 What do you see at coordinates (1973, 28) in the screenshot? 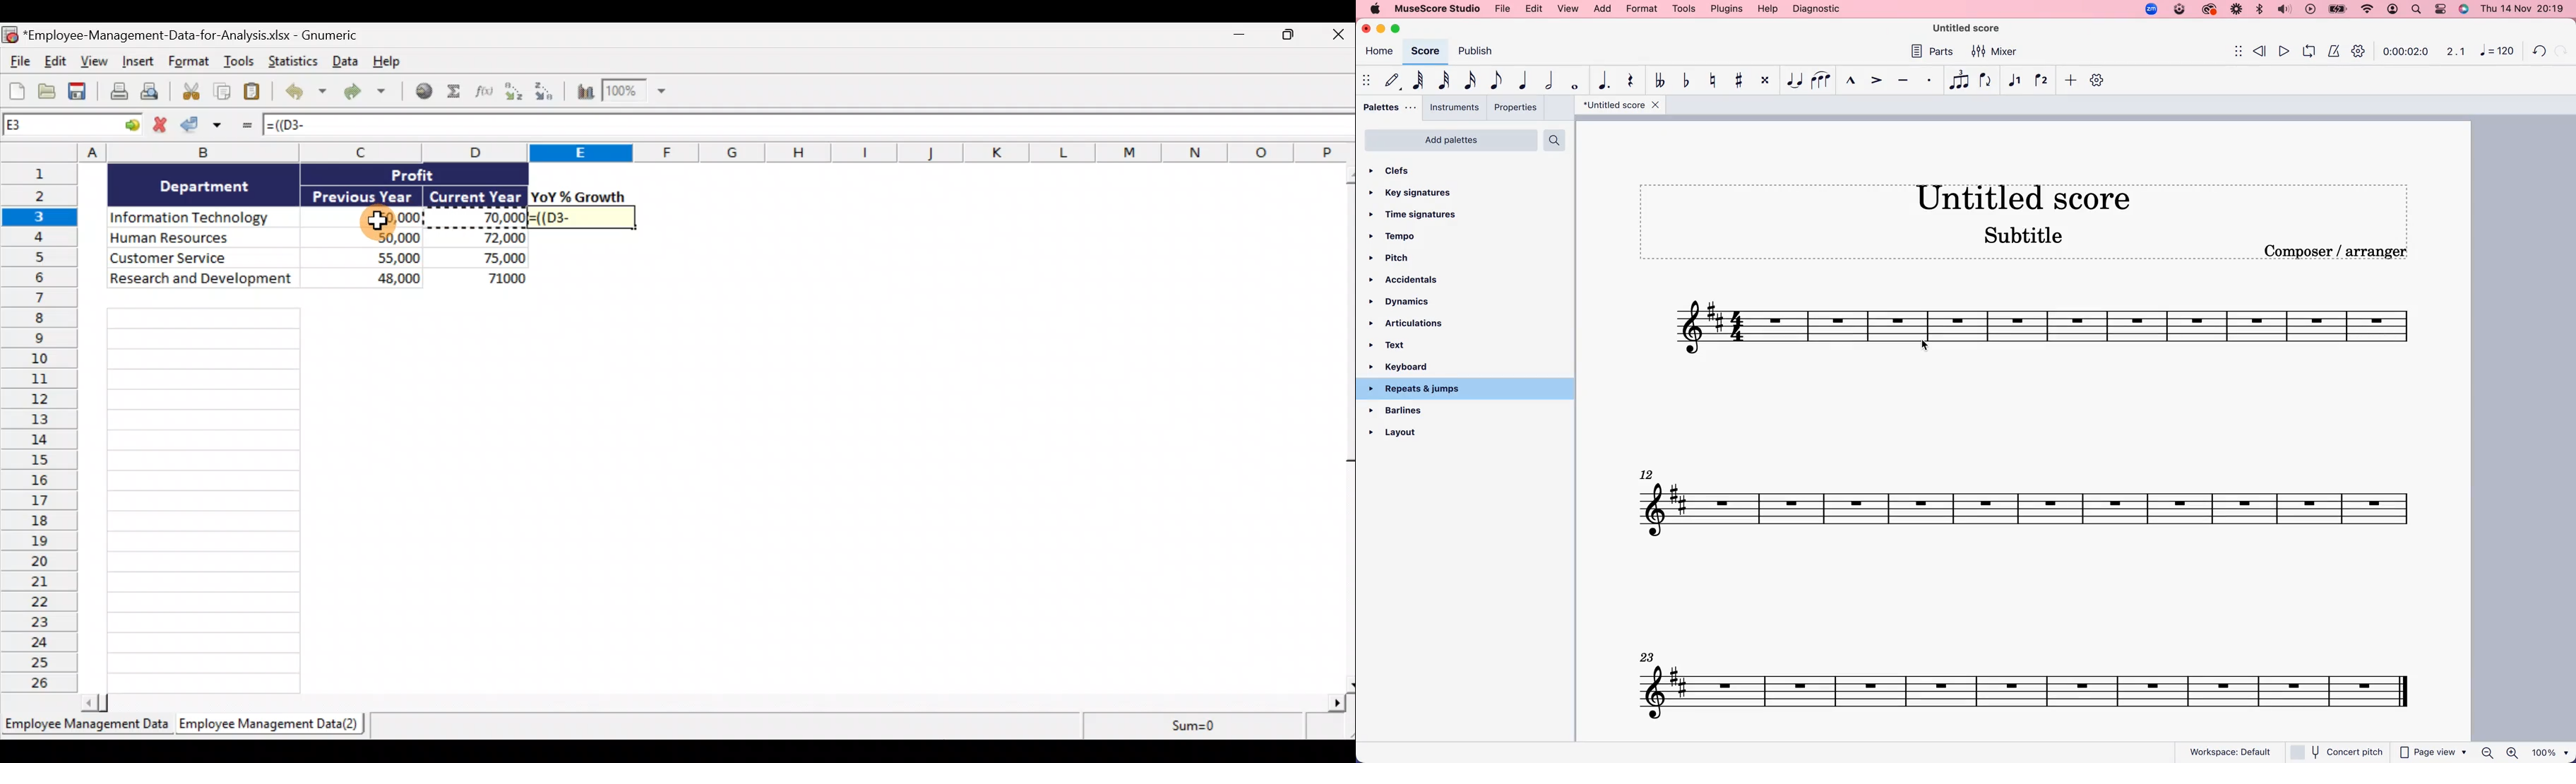
I see `score name` at bounding box center [1973, 28].